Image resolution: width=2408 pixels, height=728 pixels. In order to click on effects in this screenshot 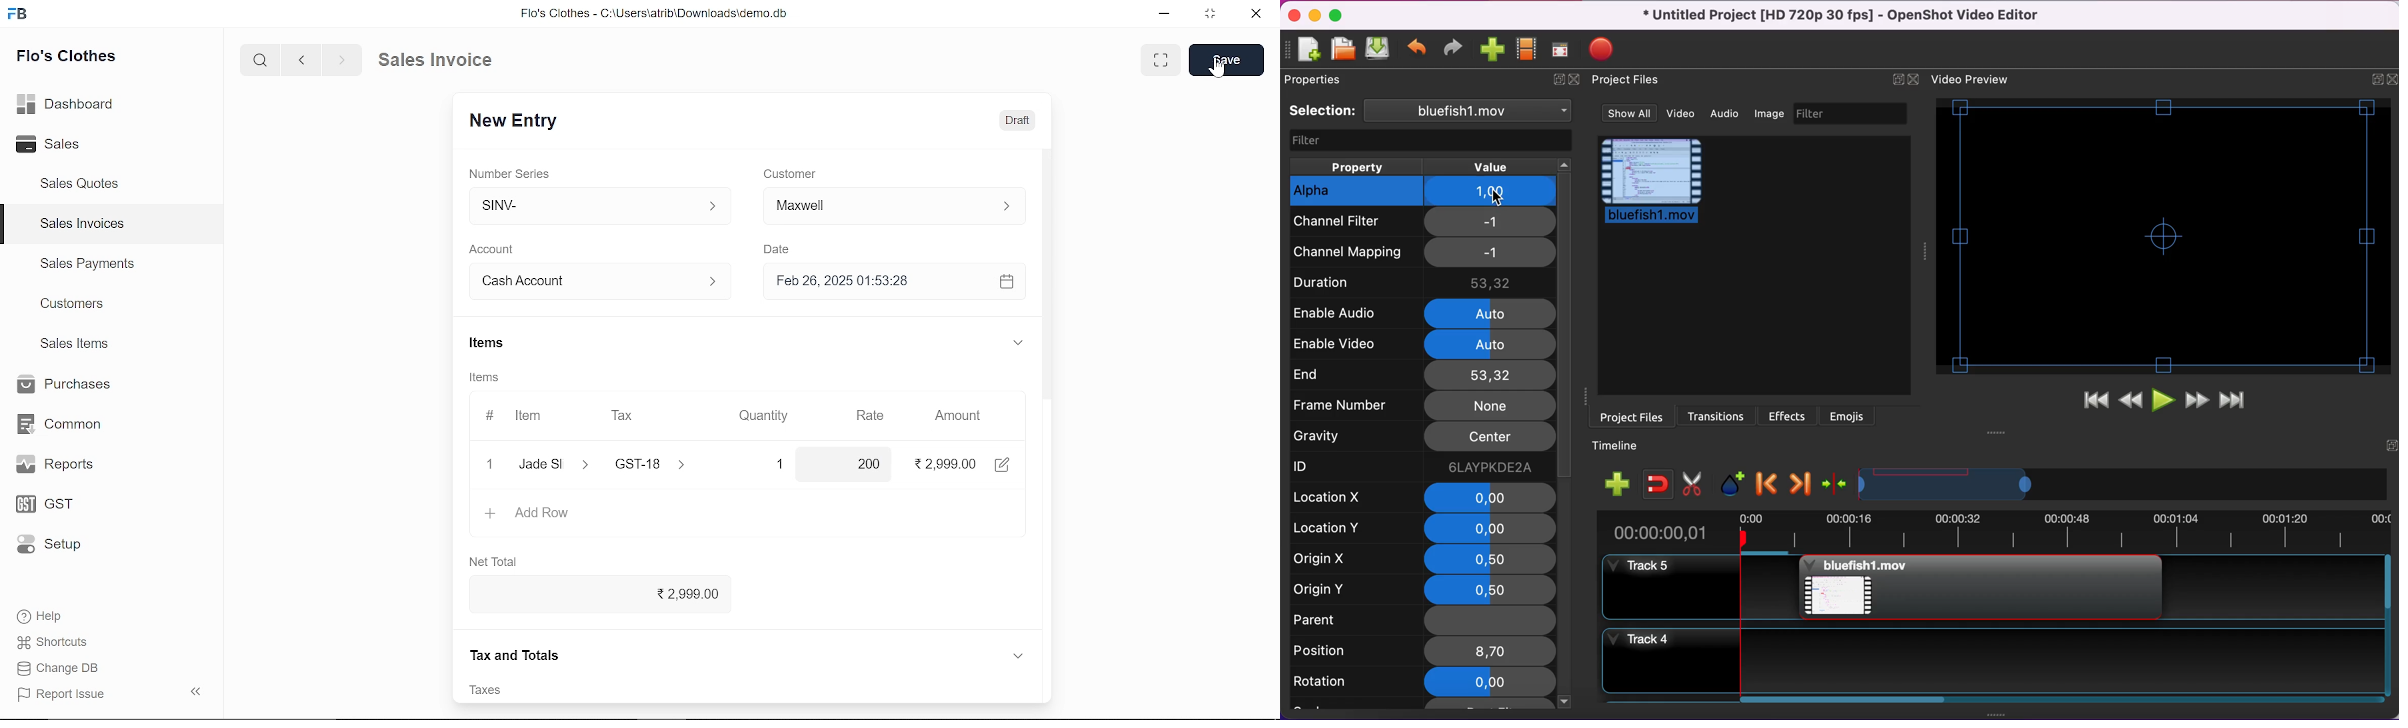, I will do `click(1789, 416)`.